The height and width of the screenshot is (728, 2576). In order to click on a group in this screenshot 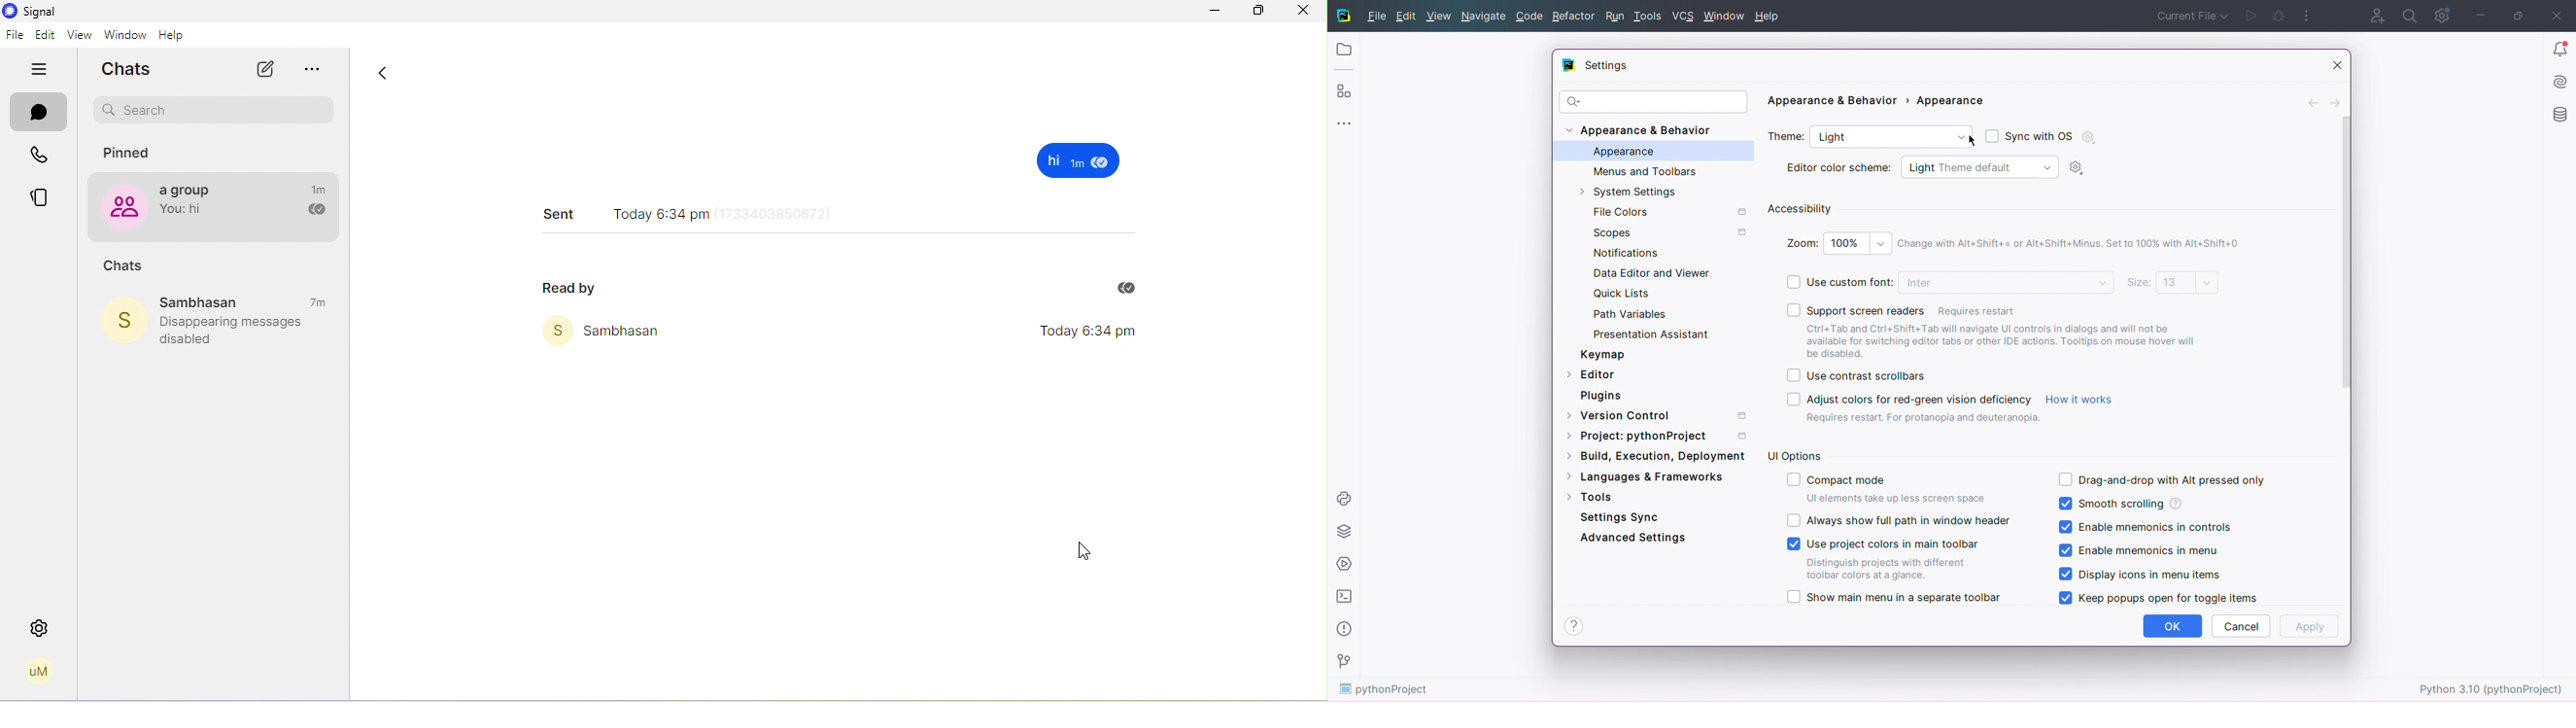, I will do `click(192, 204)`.